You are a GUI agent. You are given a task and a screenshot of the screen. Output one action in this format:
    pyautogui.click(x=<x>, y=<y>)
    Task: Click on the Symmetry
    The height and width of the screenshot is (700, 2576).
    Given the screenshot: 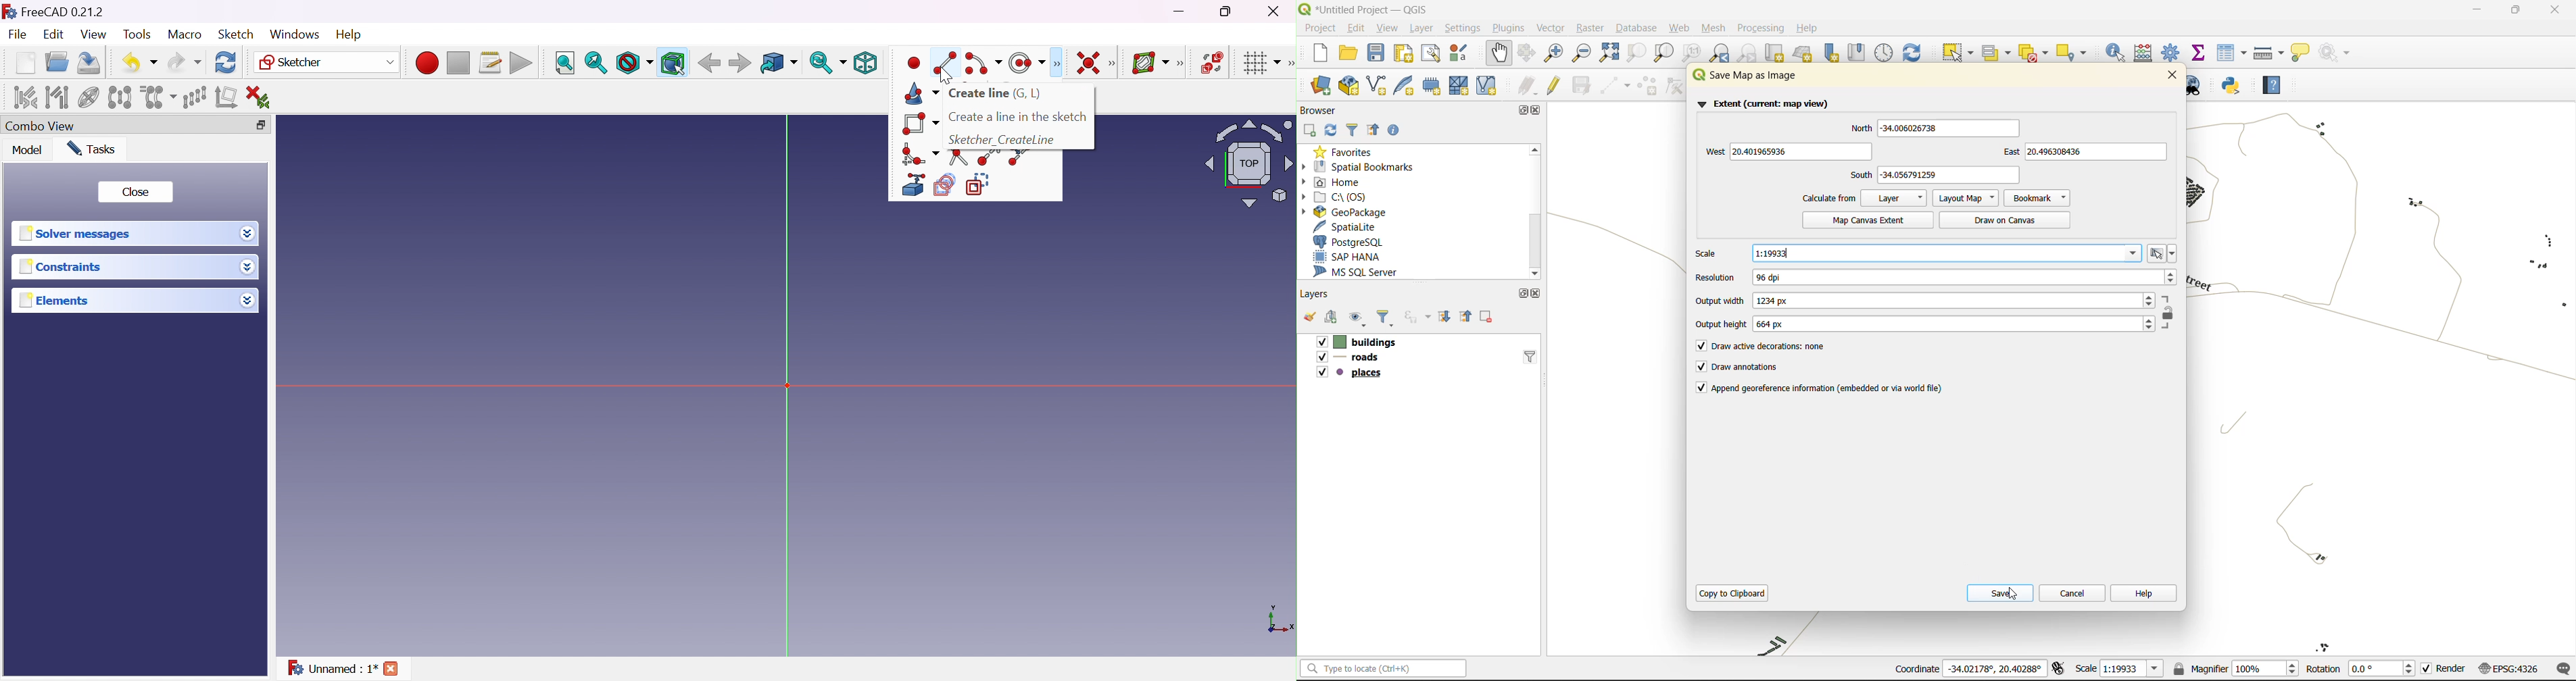 What is the action you would take?
    pyautogui.click(x=119, y=97)
    